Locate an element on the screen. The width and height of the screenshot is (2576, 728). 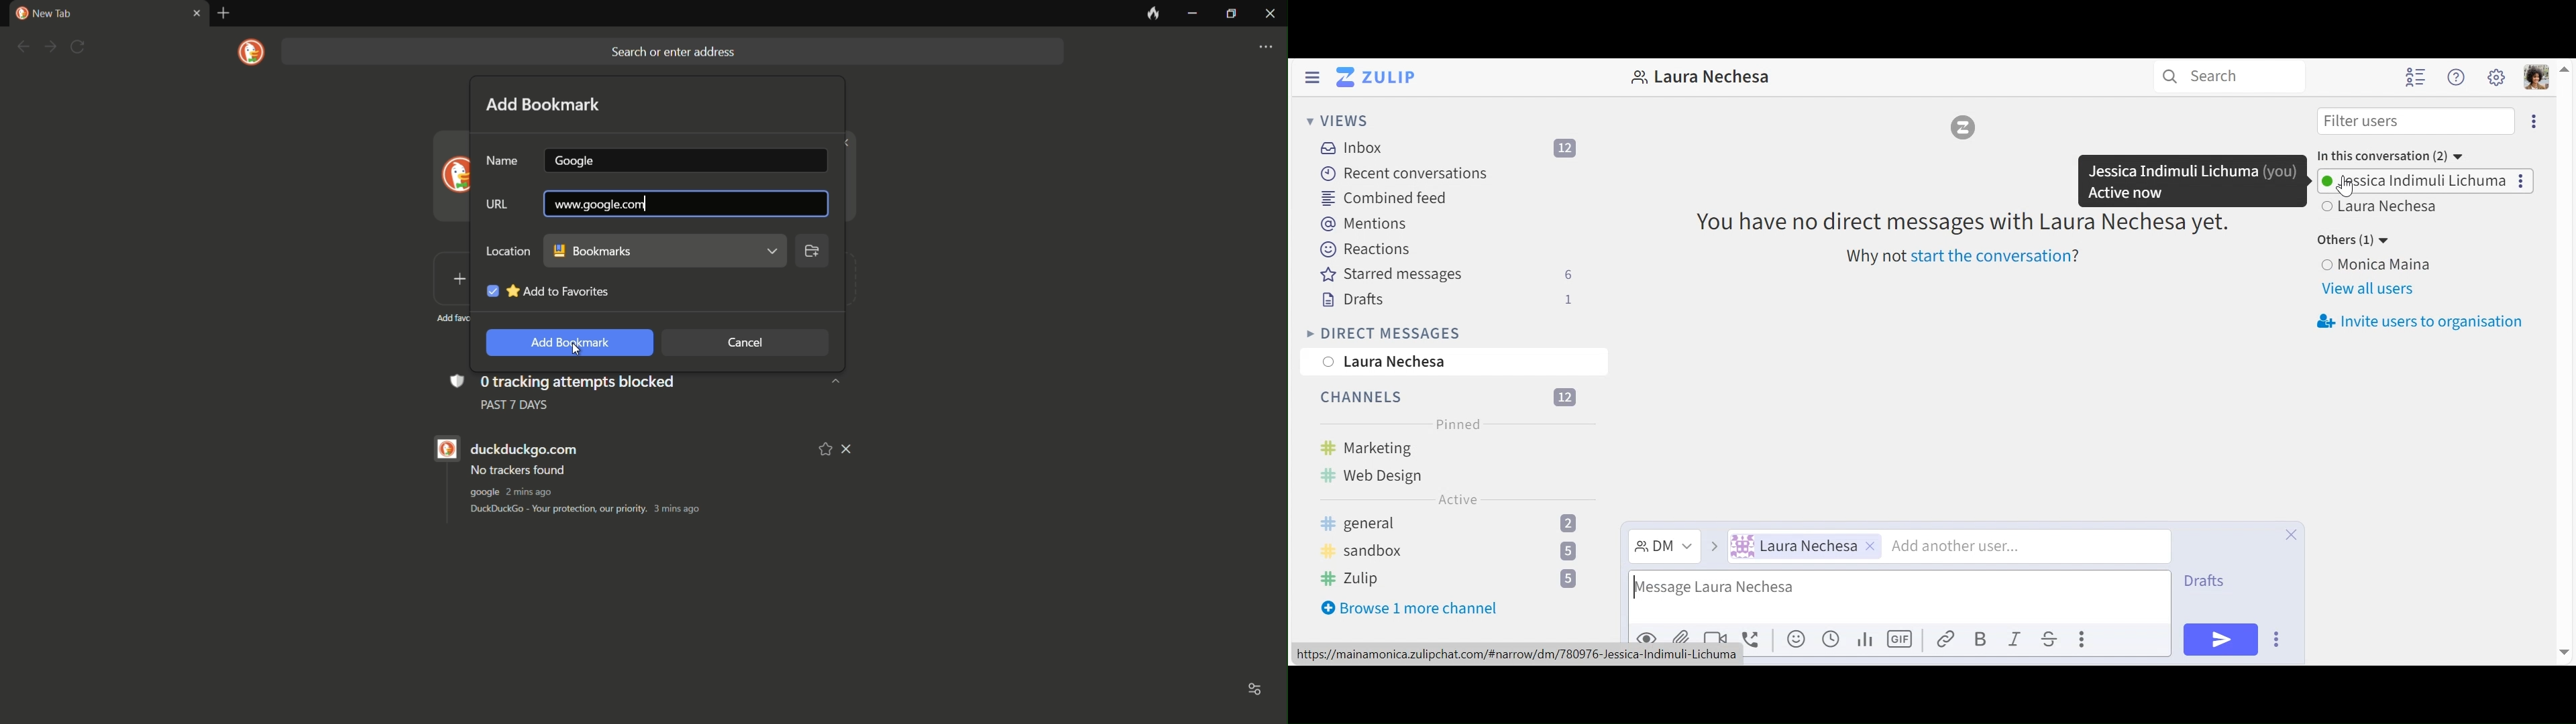
new tab is located at coordinates (224, 13).